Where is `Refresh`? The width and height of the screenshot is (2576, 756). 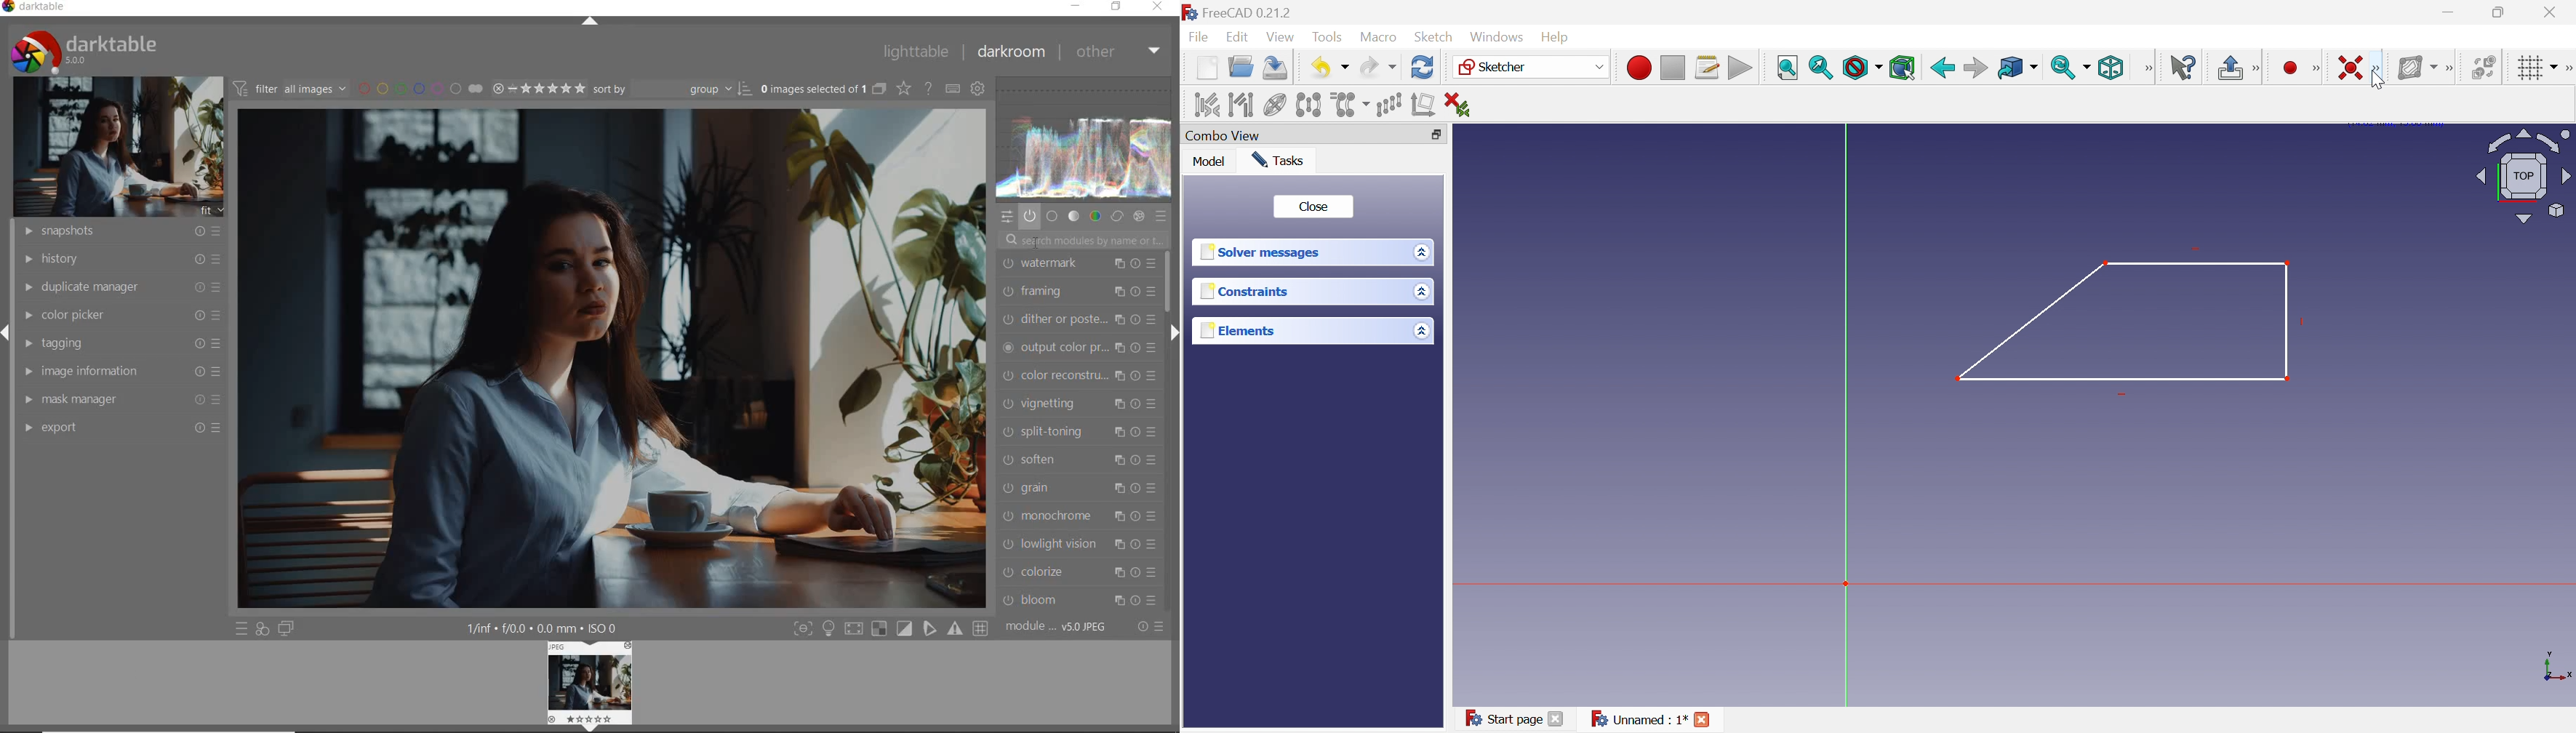
Refresh is located at coordinates (1423, 69).